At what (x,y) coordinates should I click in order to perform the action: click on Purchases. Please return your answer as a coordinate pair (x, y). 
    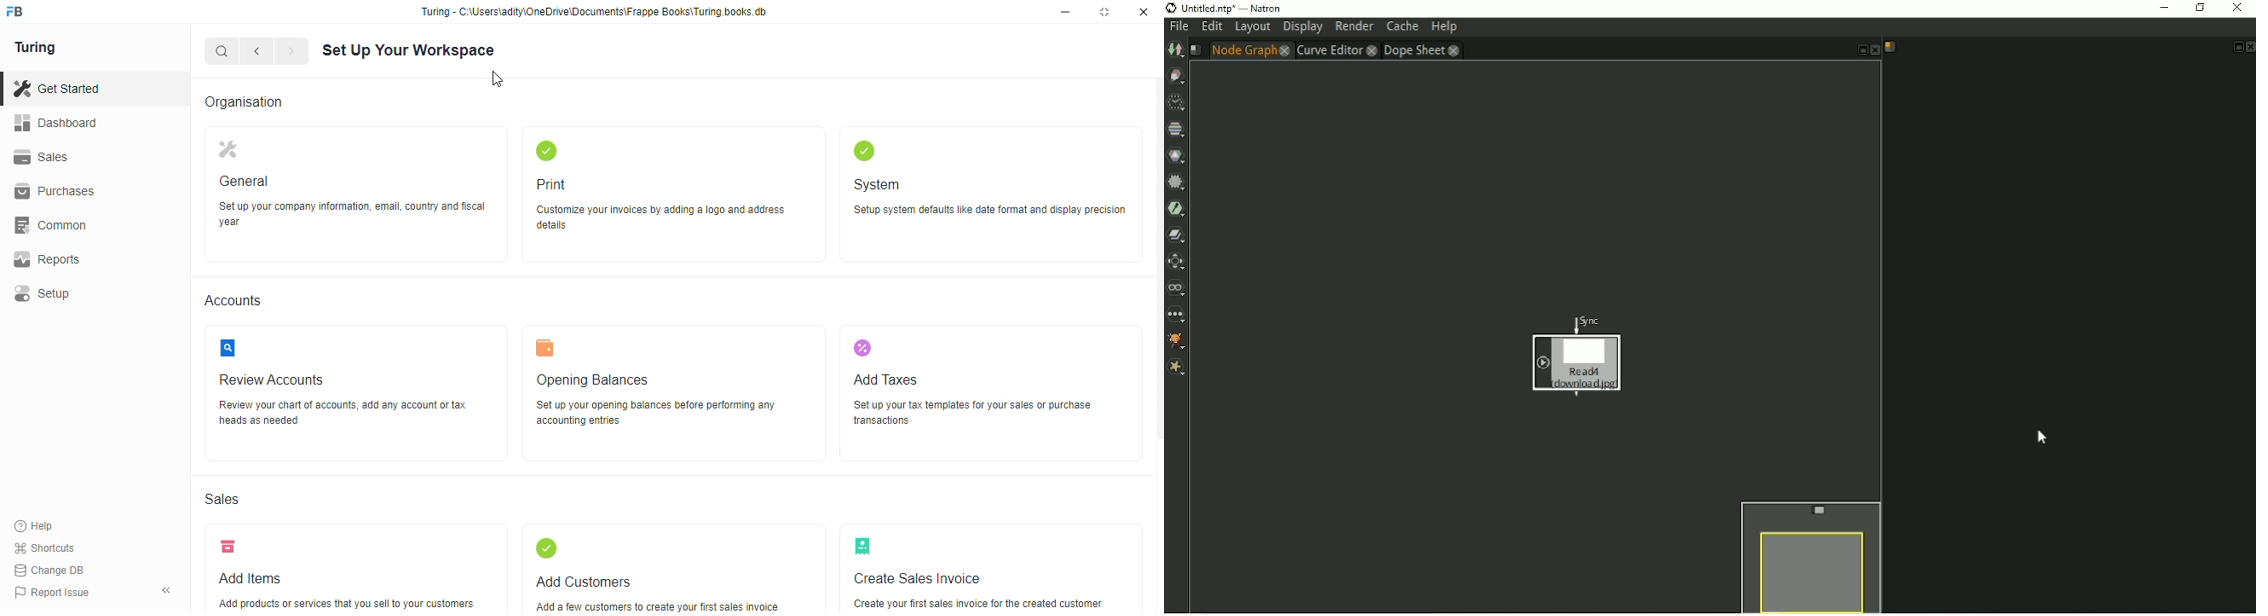
    Looking at the image, I should click on (84, 190).